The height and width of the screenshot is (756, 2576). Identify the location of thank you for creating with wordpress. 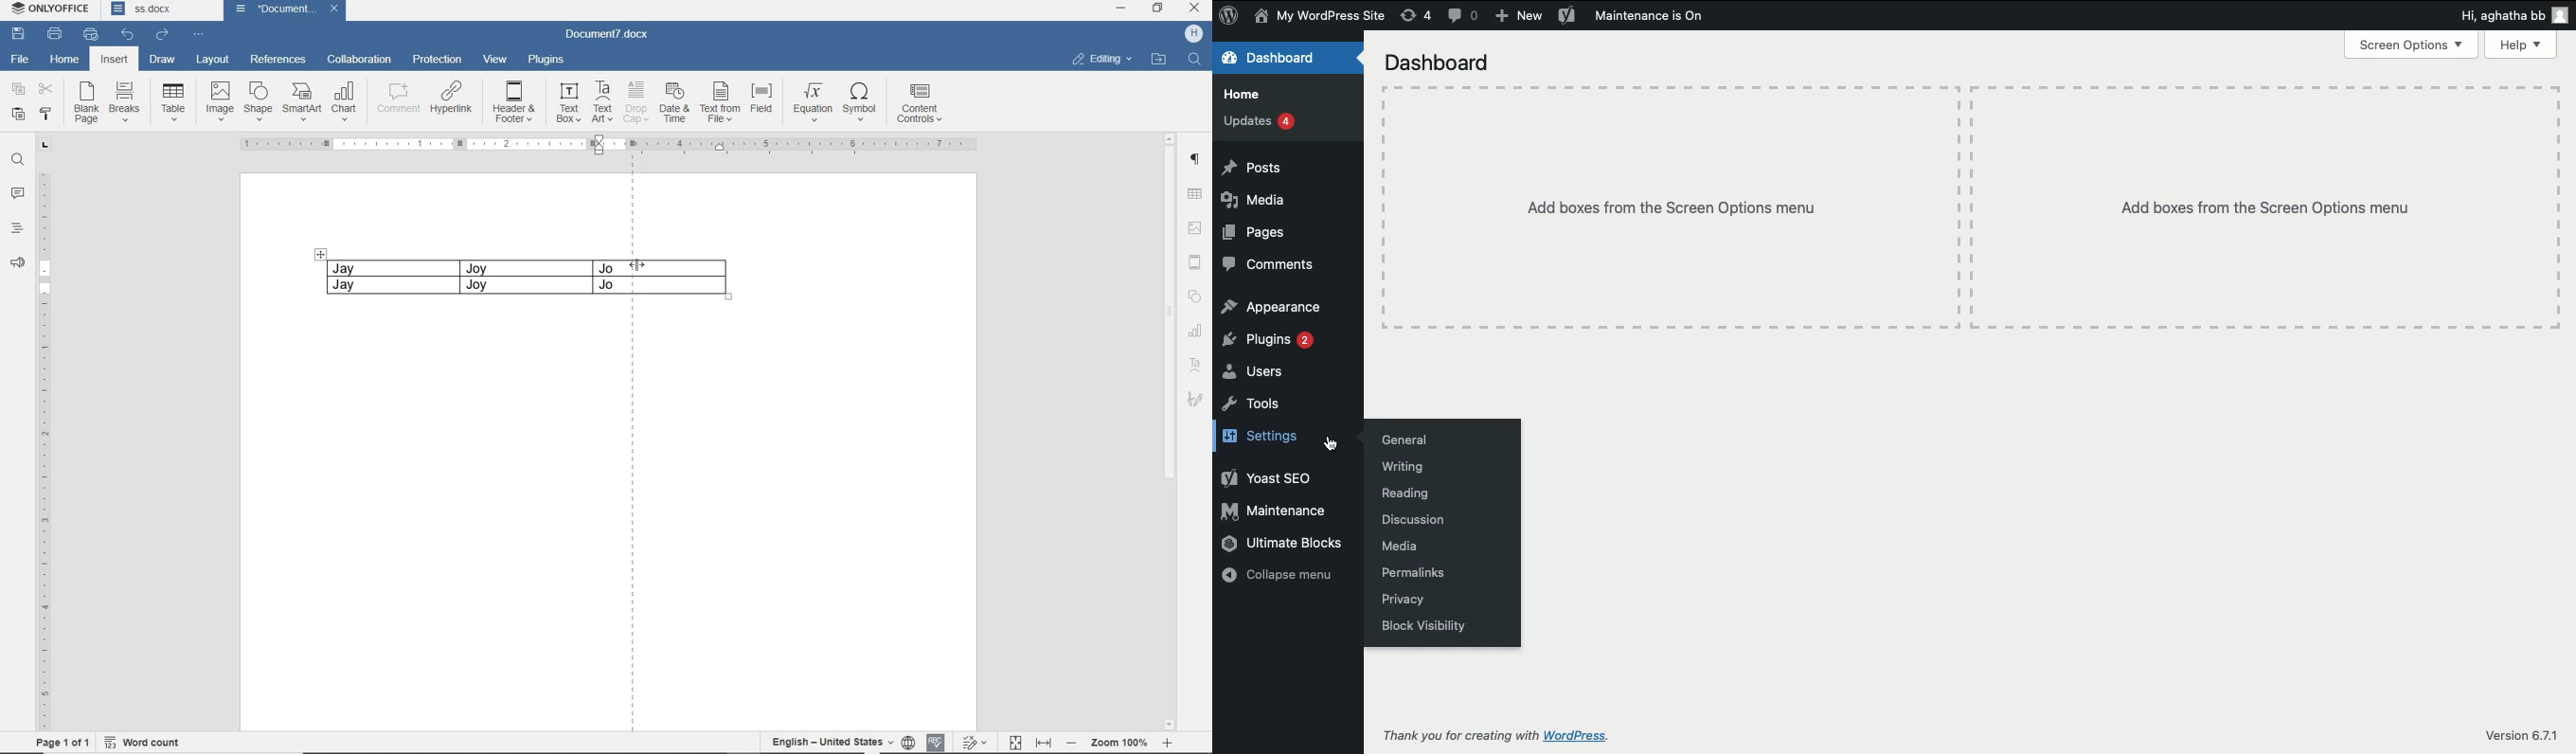
(1497, 736).